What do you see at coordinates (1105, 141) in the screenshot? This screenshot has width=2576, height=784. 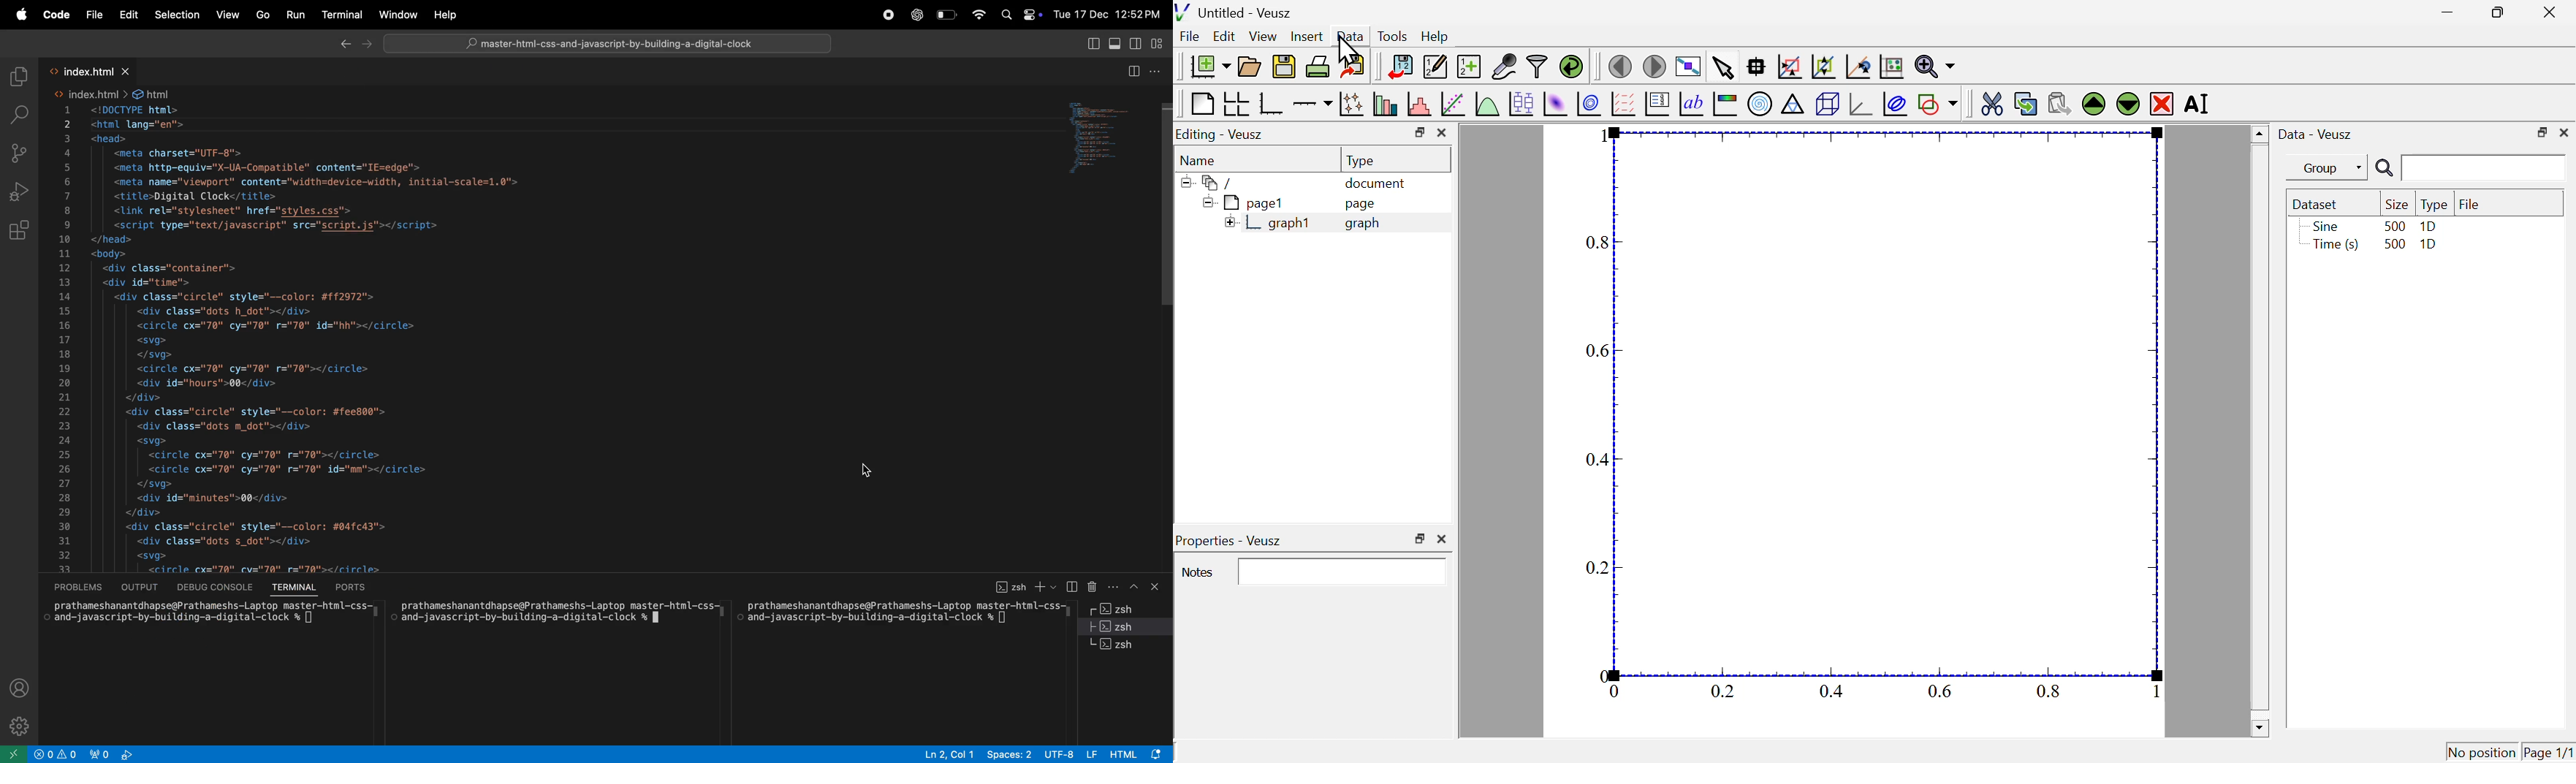 I see `code window` at bounding box center [1105, 141].